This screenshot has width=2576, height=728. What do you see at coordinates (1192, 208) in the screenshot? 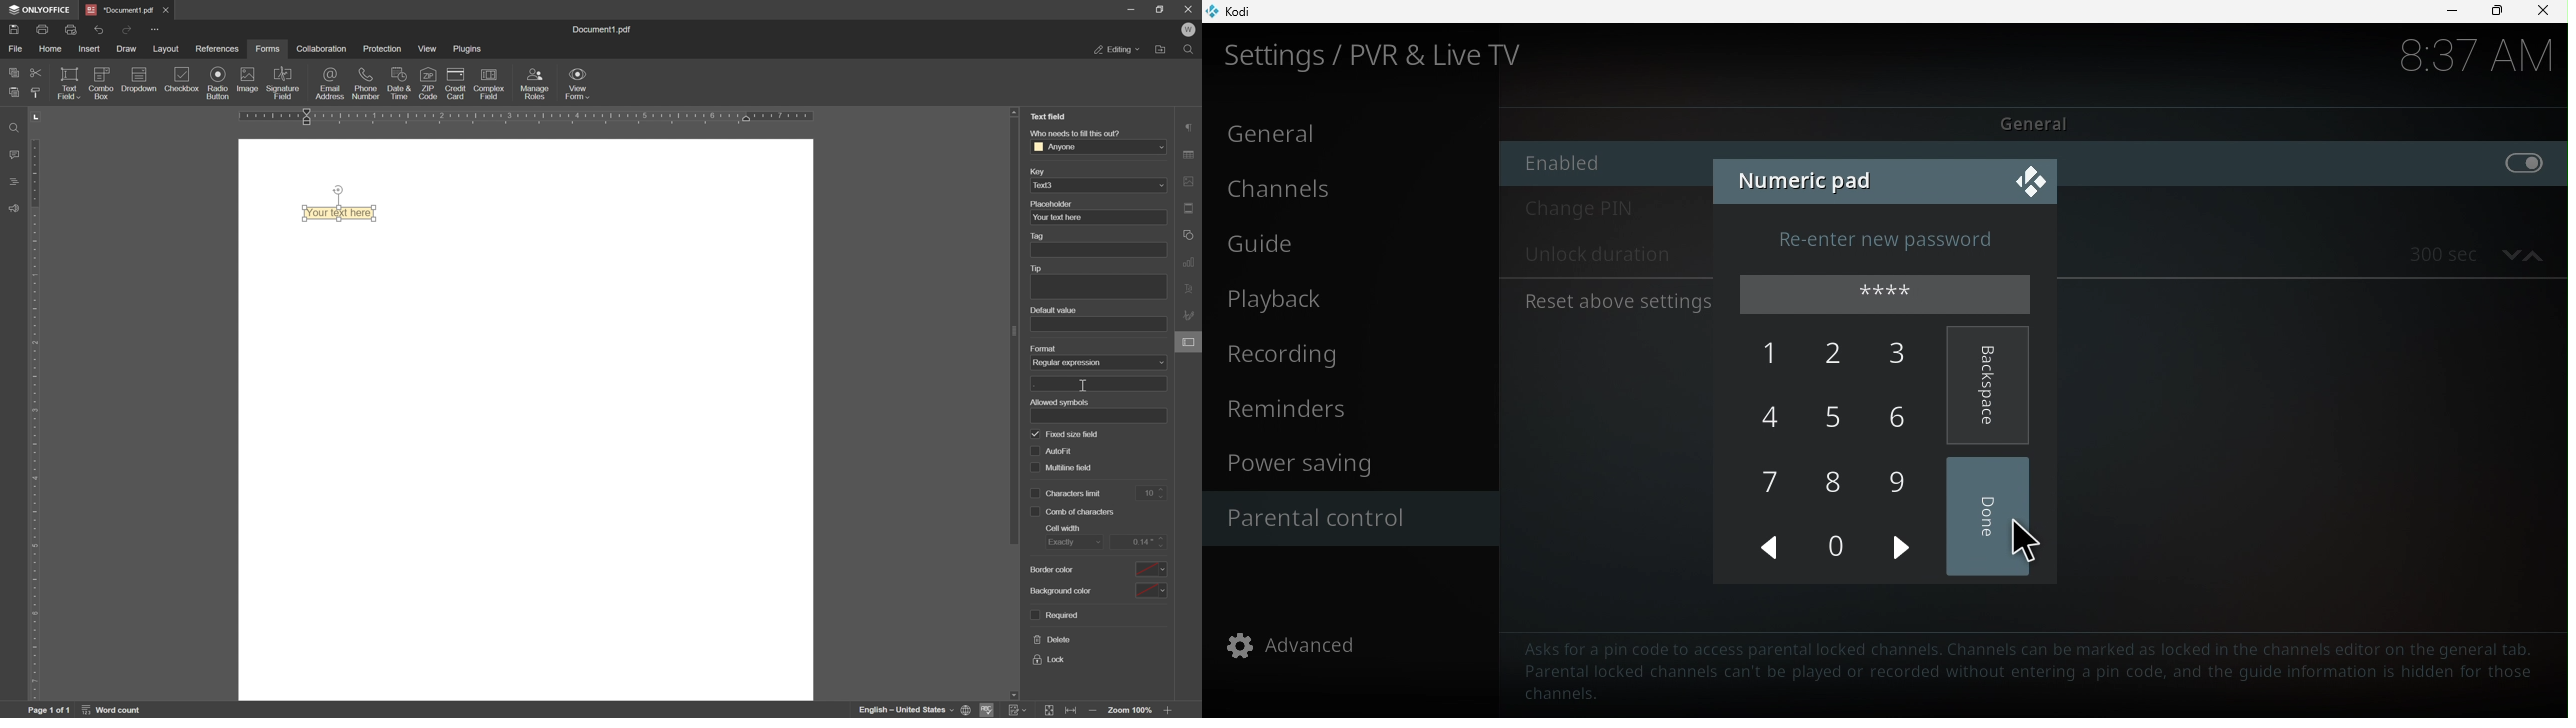
I see `header & footer` at bounding box center [1192, 208].